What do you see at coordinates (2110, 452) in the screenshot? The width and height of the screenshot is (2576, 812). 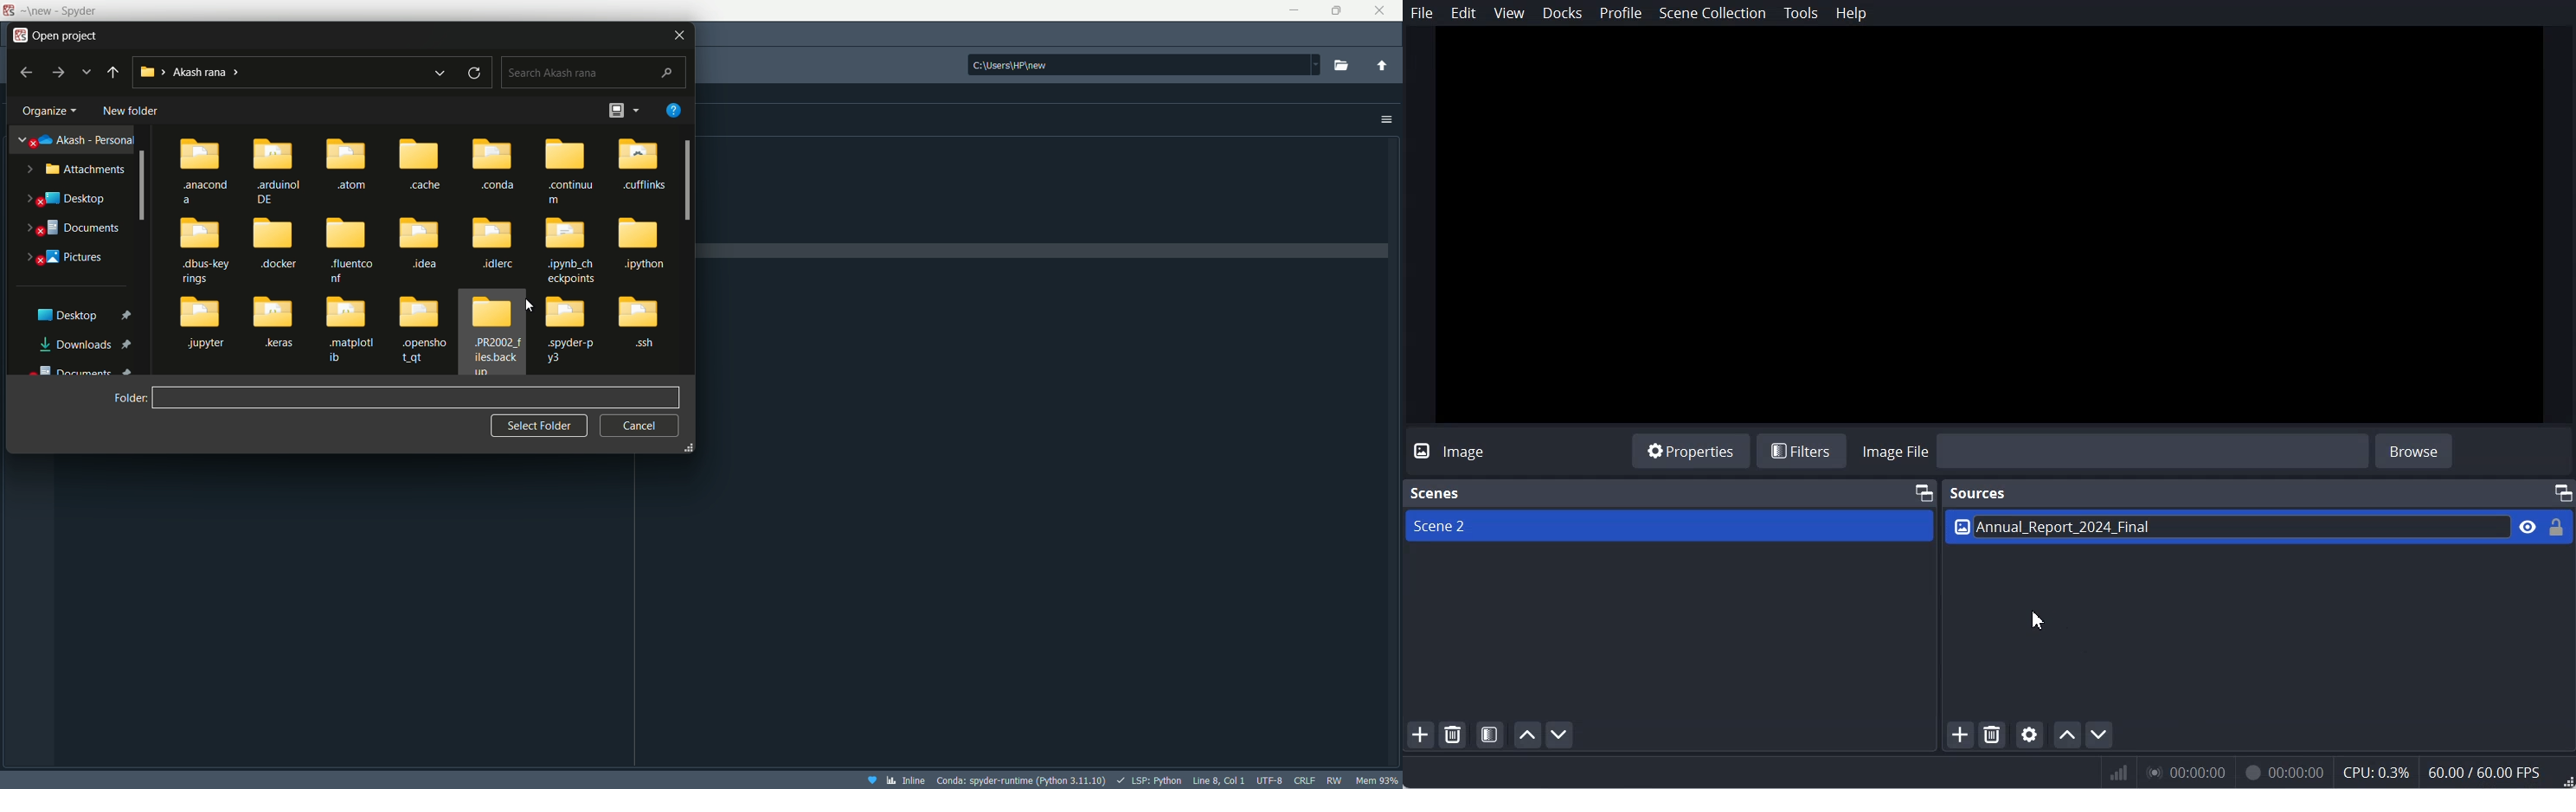 I see `Import Image file` at bounding box center [2110, 452].